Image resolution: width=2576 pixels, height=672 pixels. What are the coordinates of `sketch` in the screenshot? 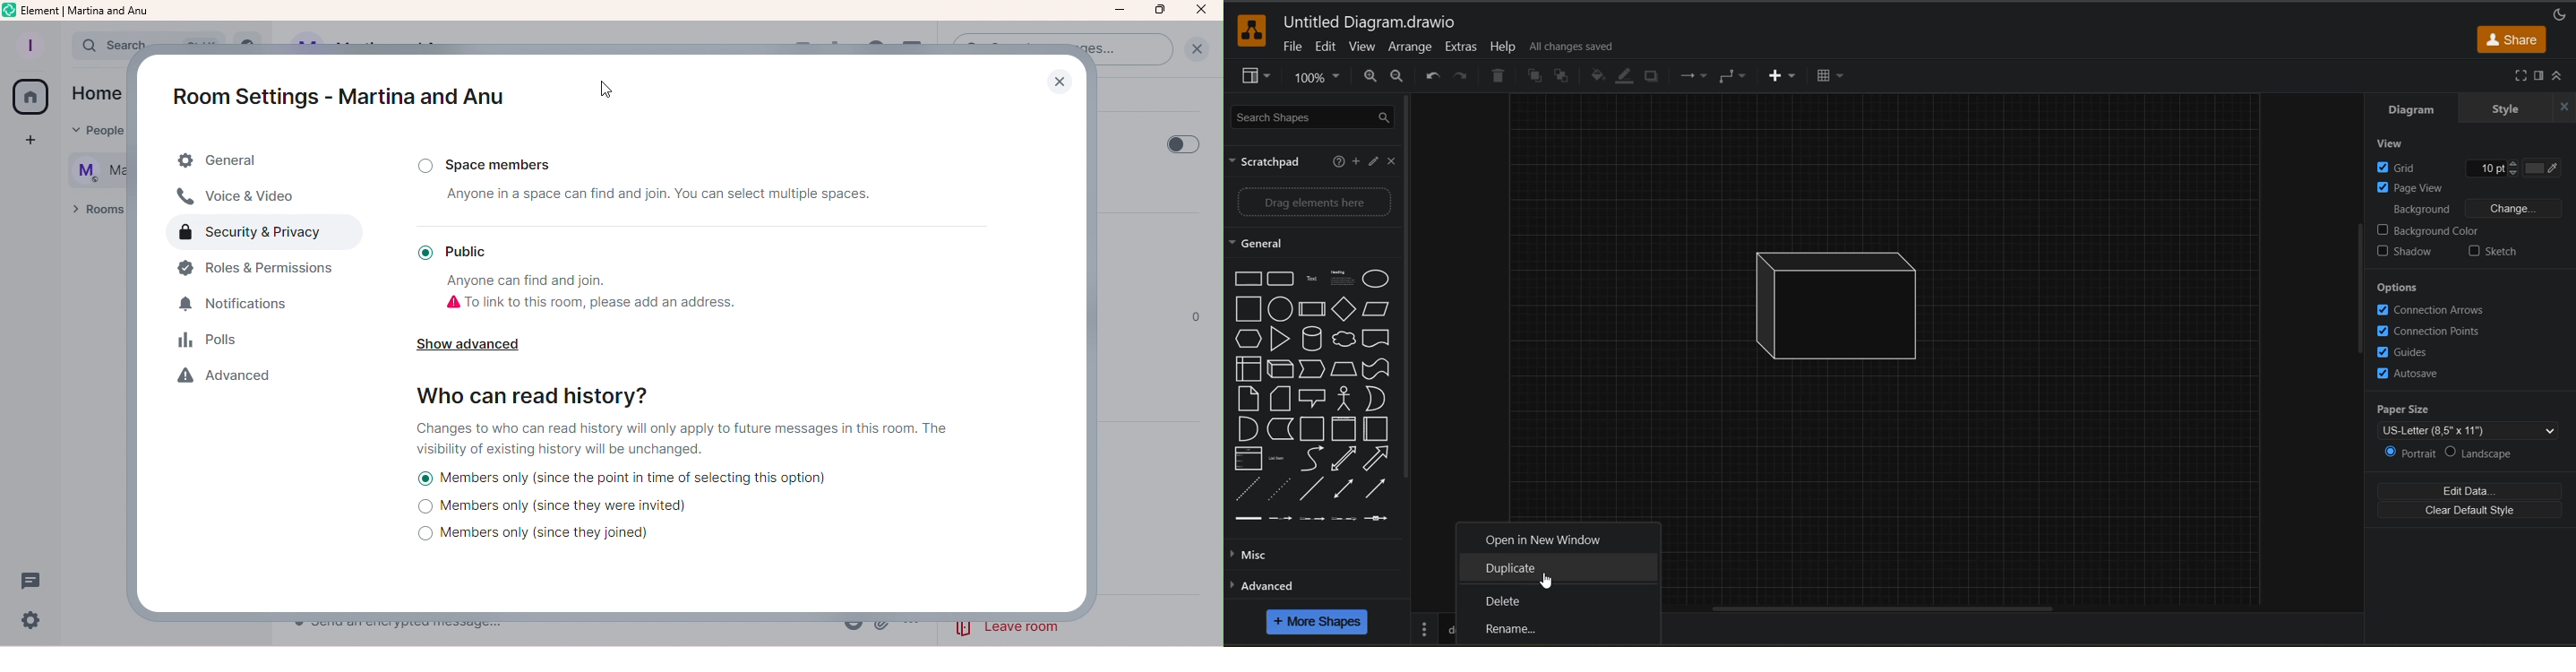 It's located at (2495, 254).